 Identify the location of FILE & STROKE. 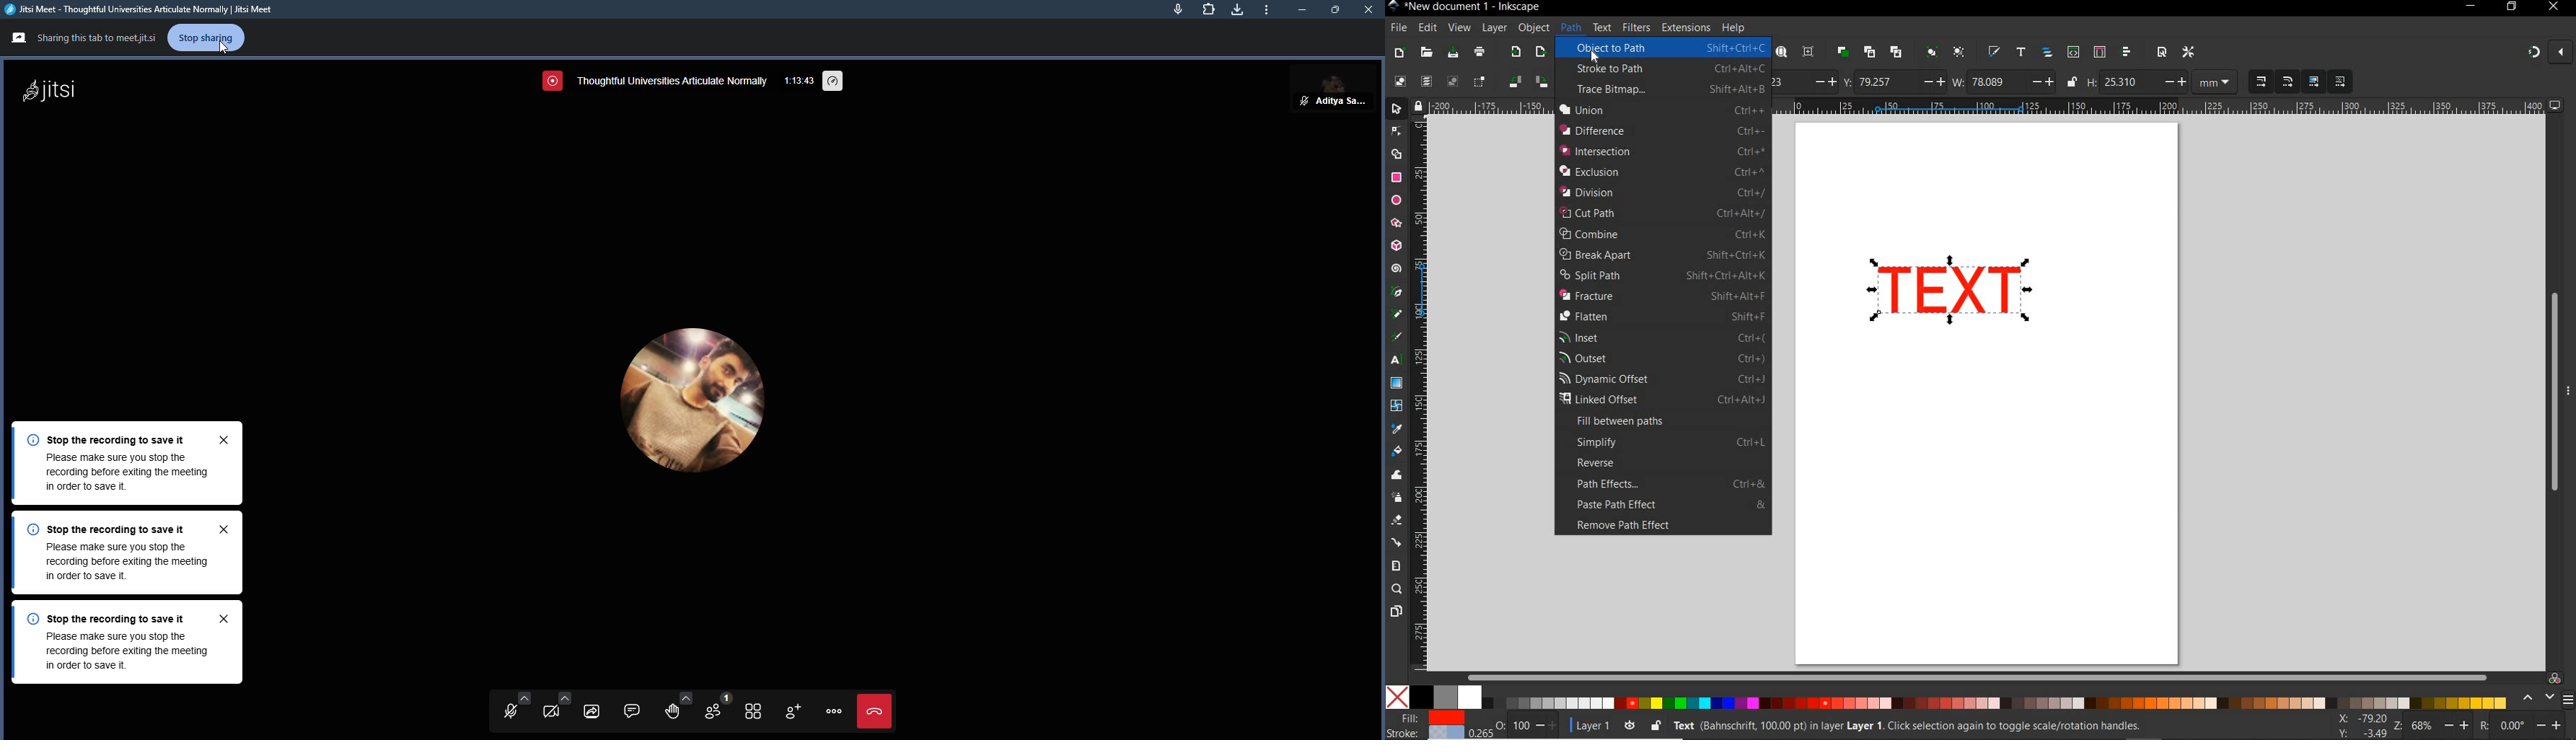
(1435, 727).